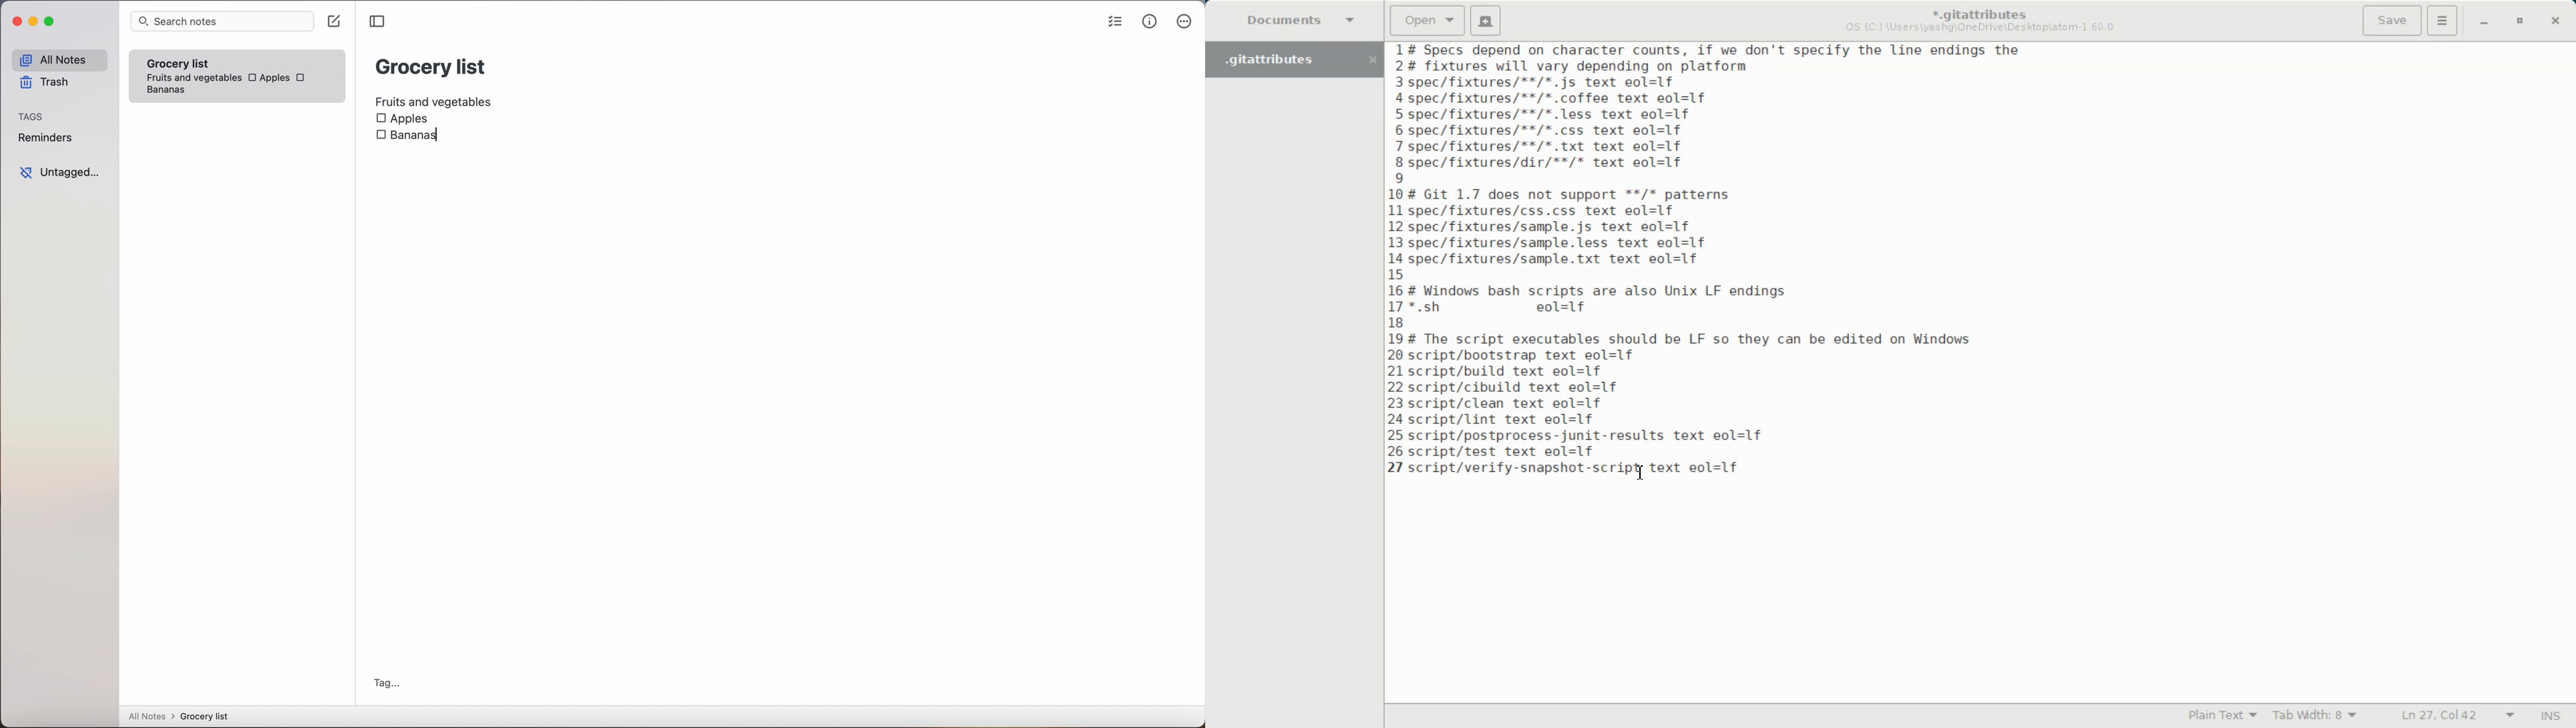  Describe the element at coordinates (1486, 21) in the screenshot. I see `Create a new document` at that location.